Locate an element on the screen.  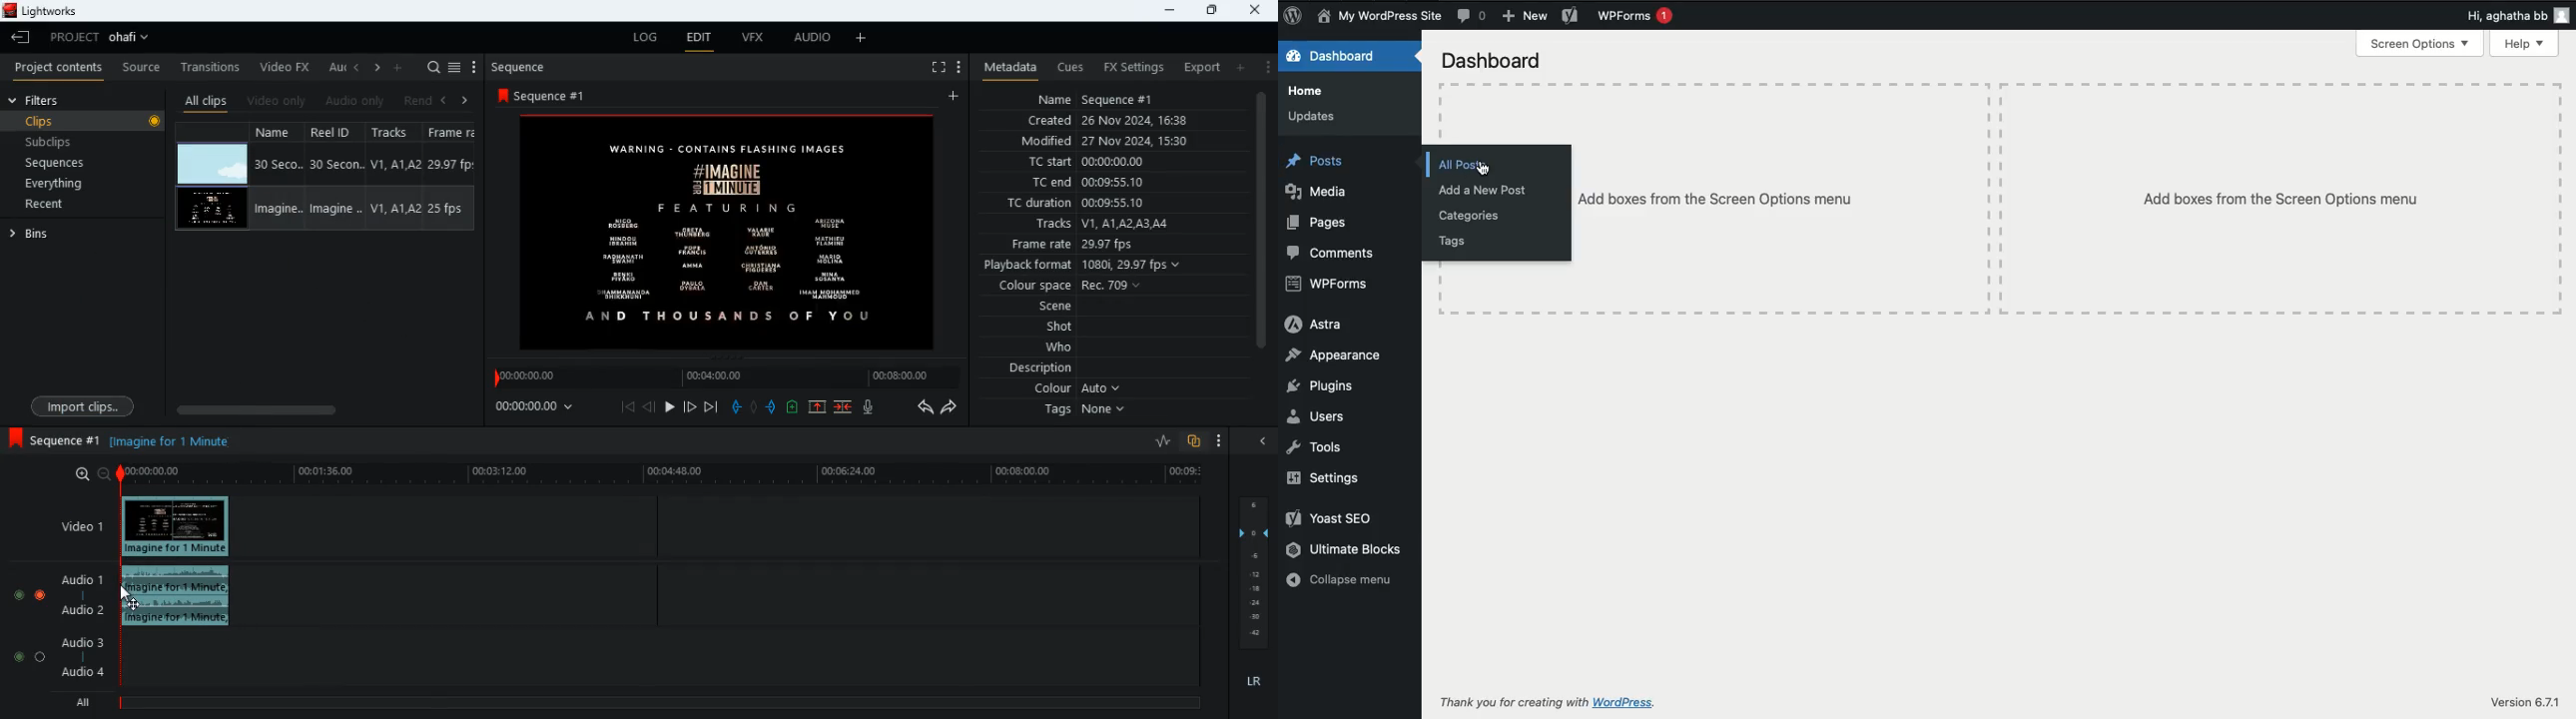
Comments is located at coordinates (1474, 14).